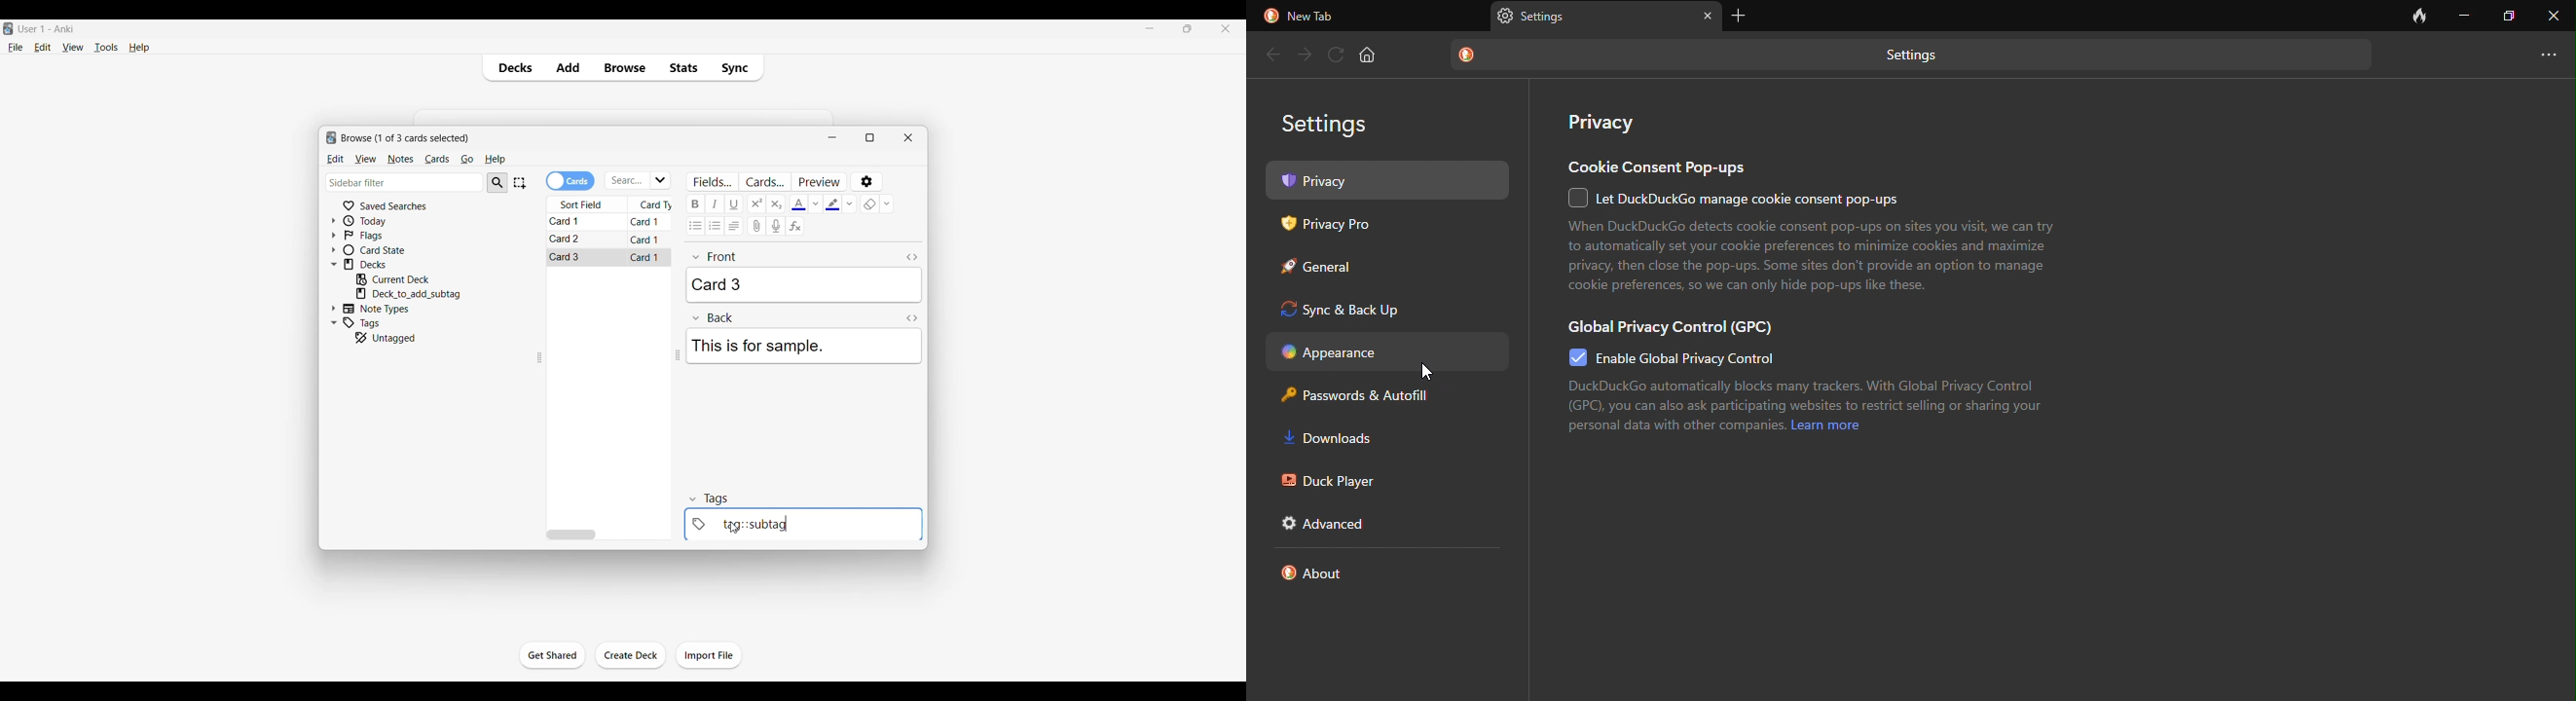 The width and height of the screenshot is (2576, 728). What do you see at coordinates (567, 239) in the screenshot?
I see `Card 2` at bounding box center [567, 239].